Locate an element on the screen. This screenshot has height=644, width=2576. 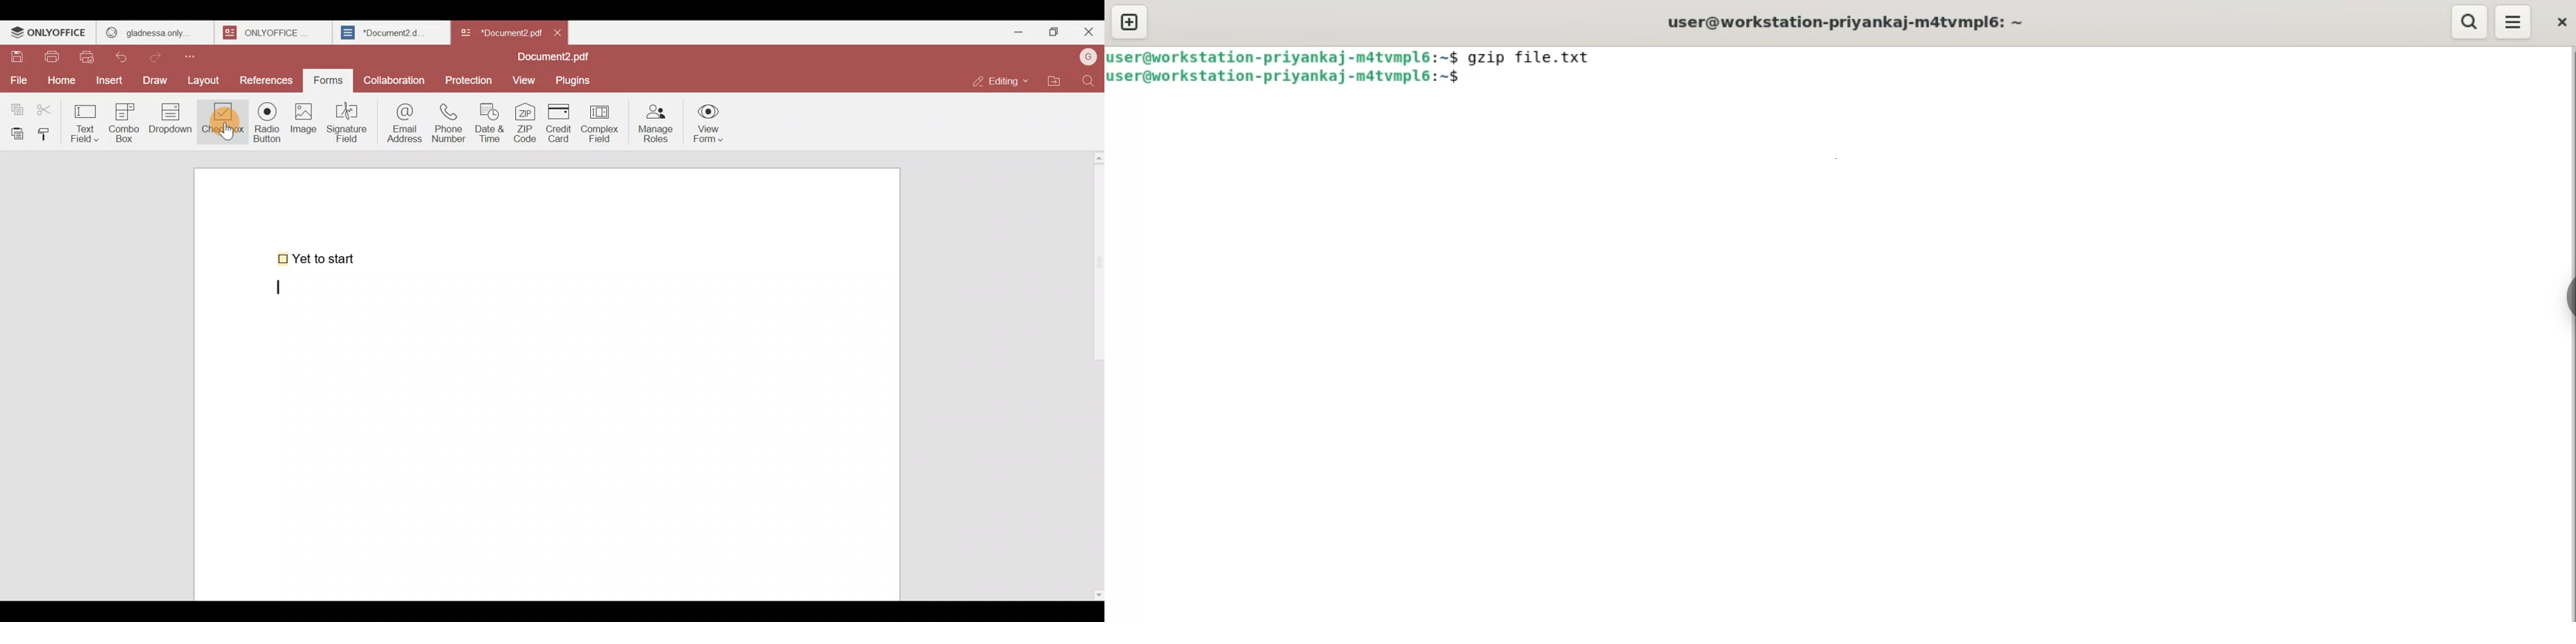
Manage roles is located at coordinates (656, 120).